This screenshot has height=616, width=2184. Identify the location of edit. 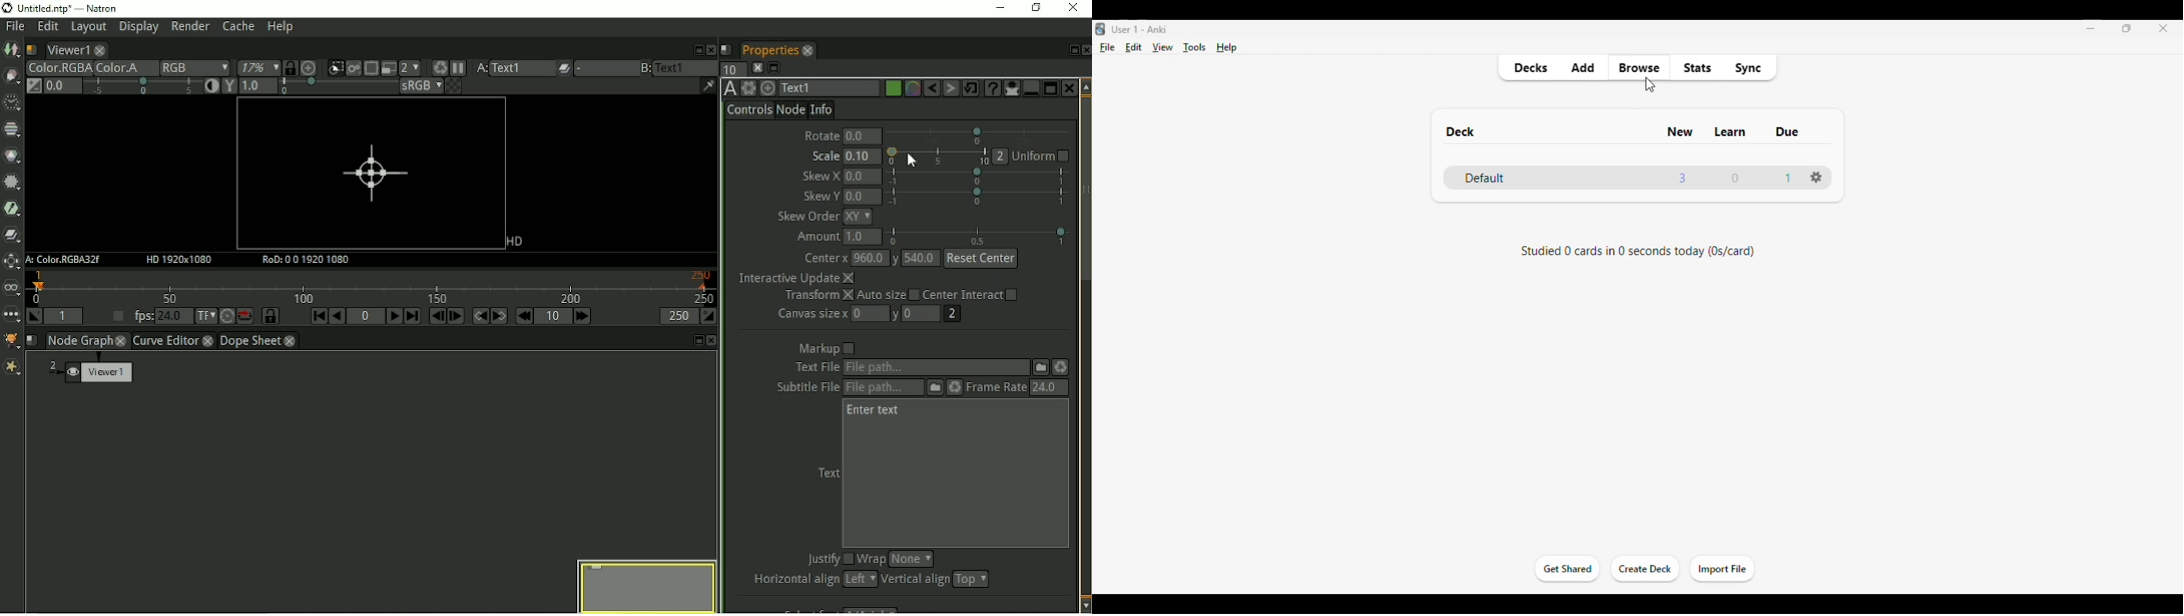
(1134, 47).